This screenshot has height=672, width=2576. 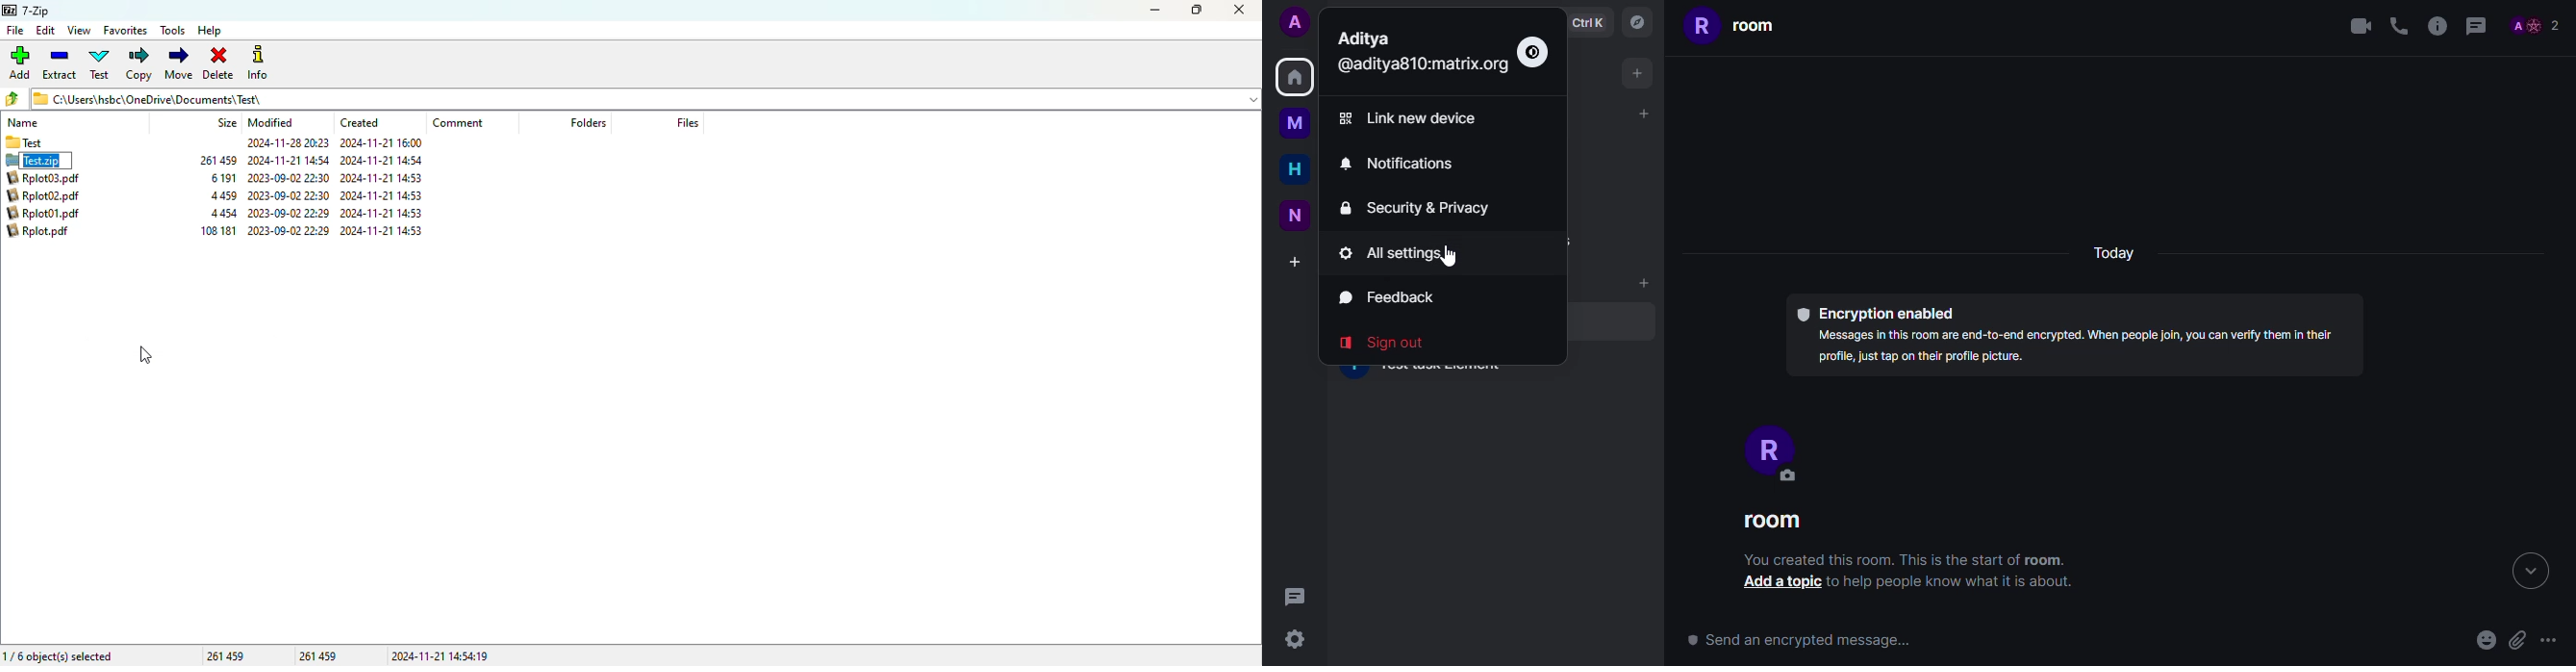 What do you see at coordinates (1737, 27) in the screenshot?
I see `room` at bounding box center [1737, 27].